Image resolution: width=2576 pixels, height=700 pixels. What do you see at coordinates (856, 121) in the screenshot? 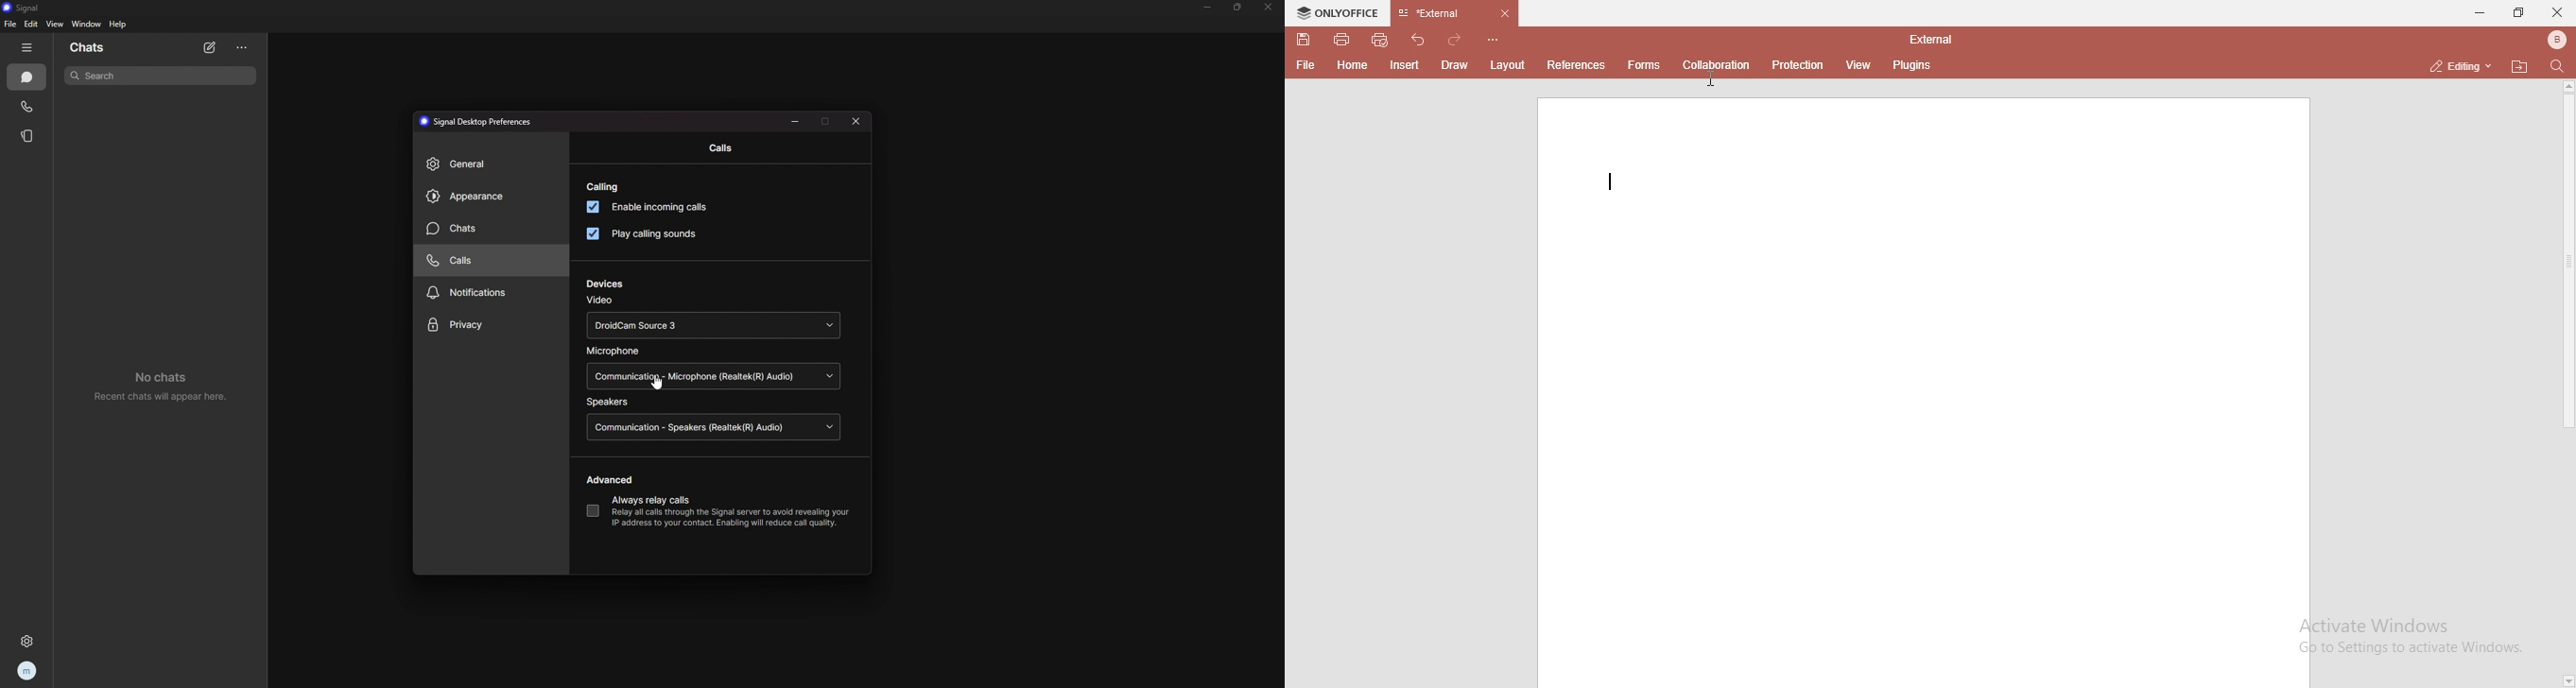
I see `close` at bounding box center [856, 121].